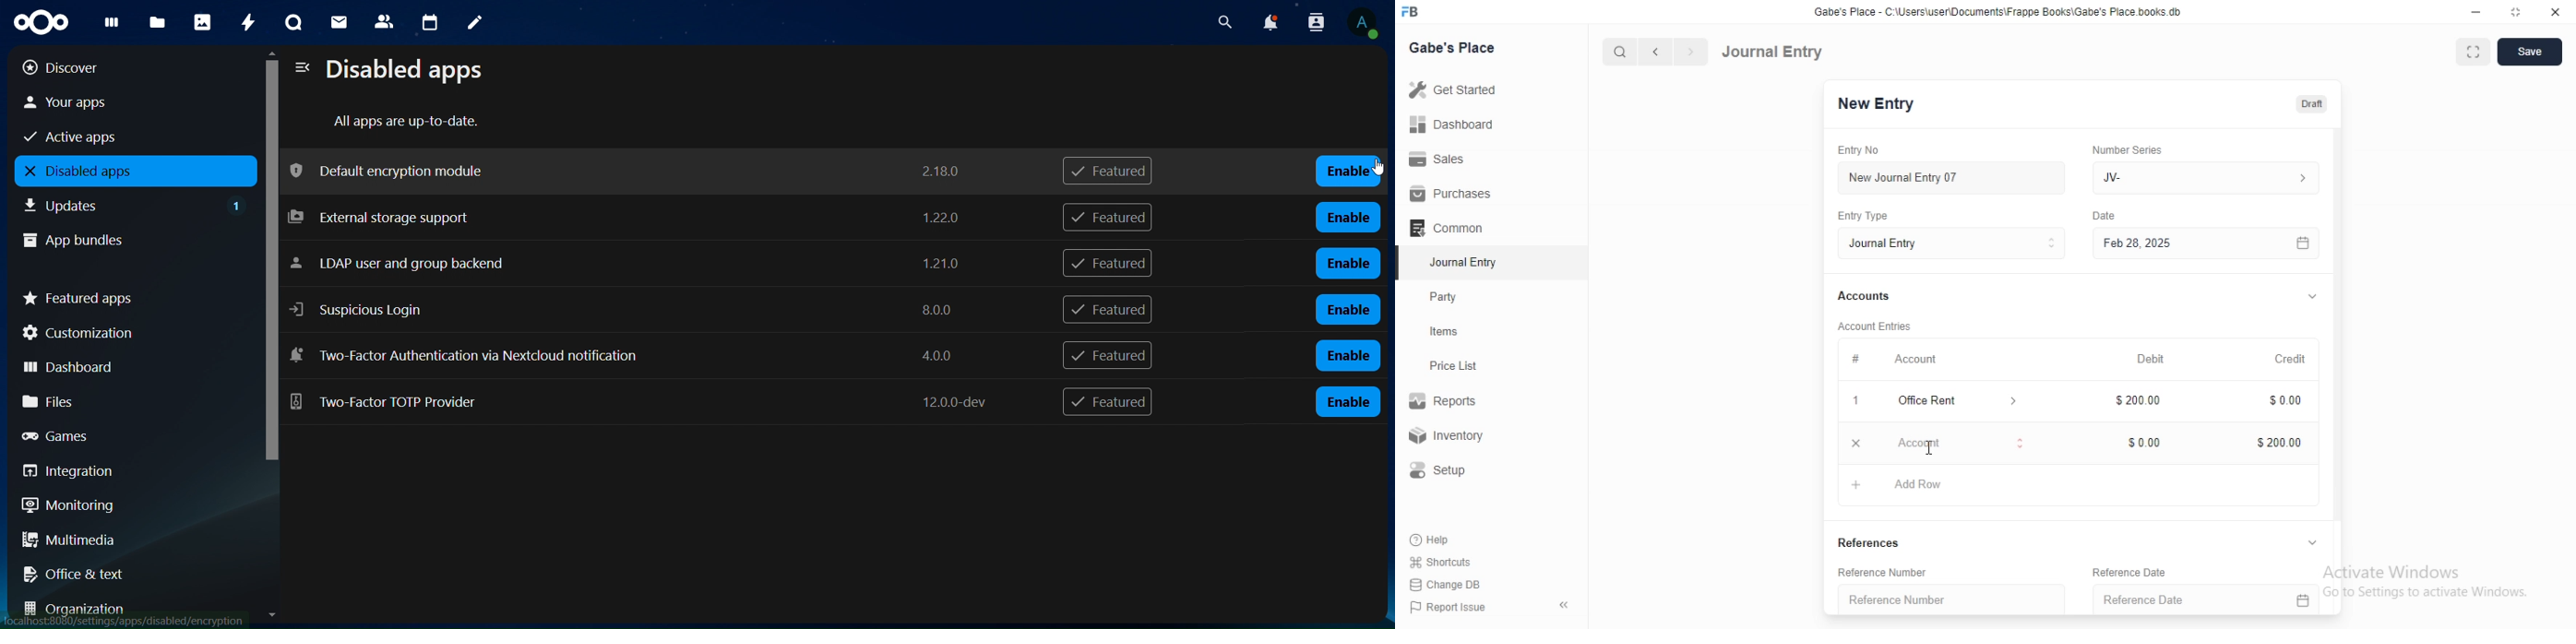 Image resolution: width=2576 pixels, height=644 pixels. Describe the element at coordinates (131, 609) in the screenshot. I see `organization` at that location.